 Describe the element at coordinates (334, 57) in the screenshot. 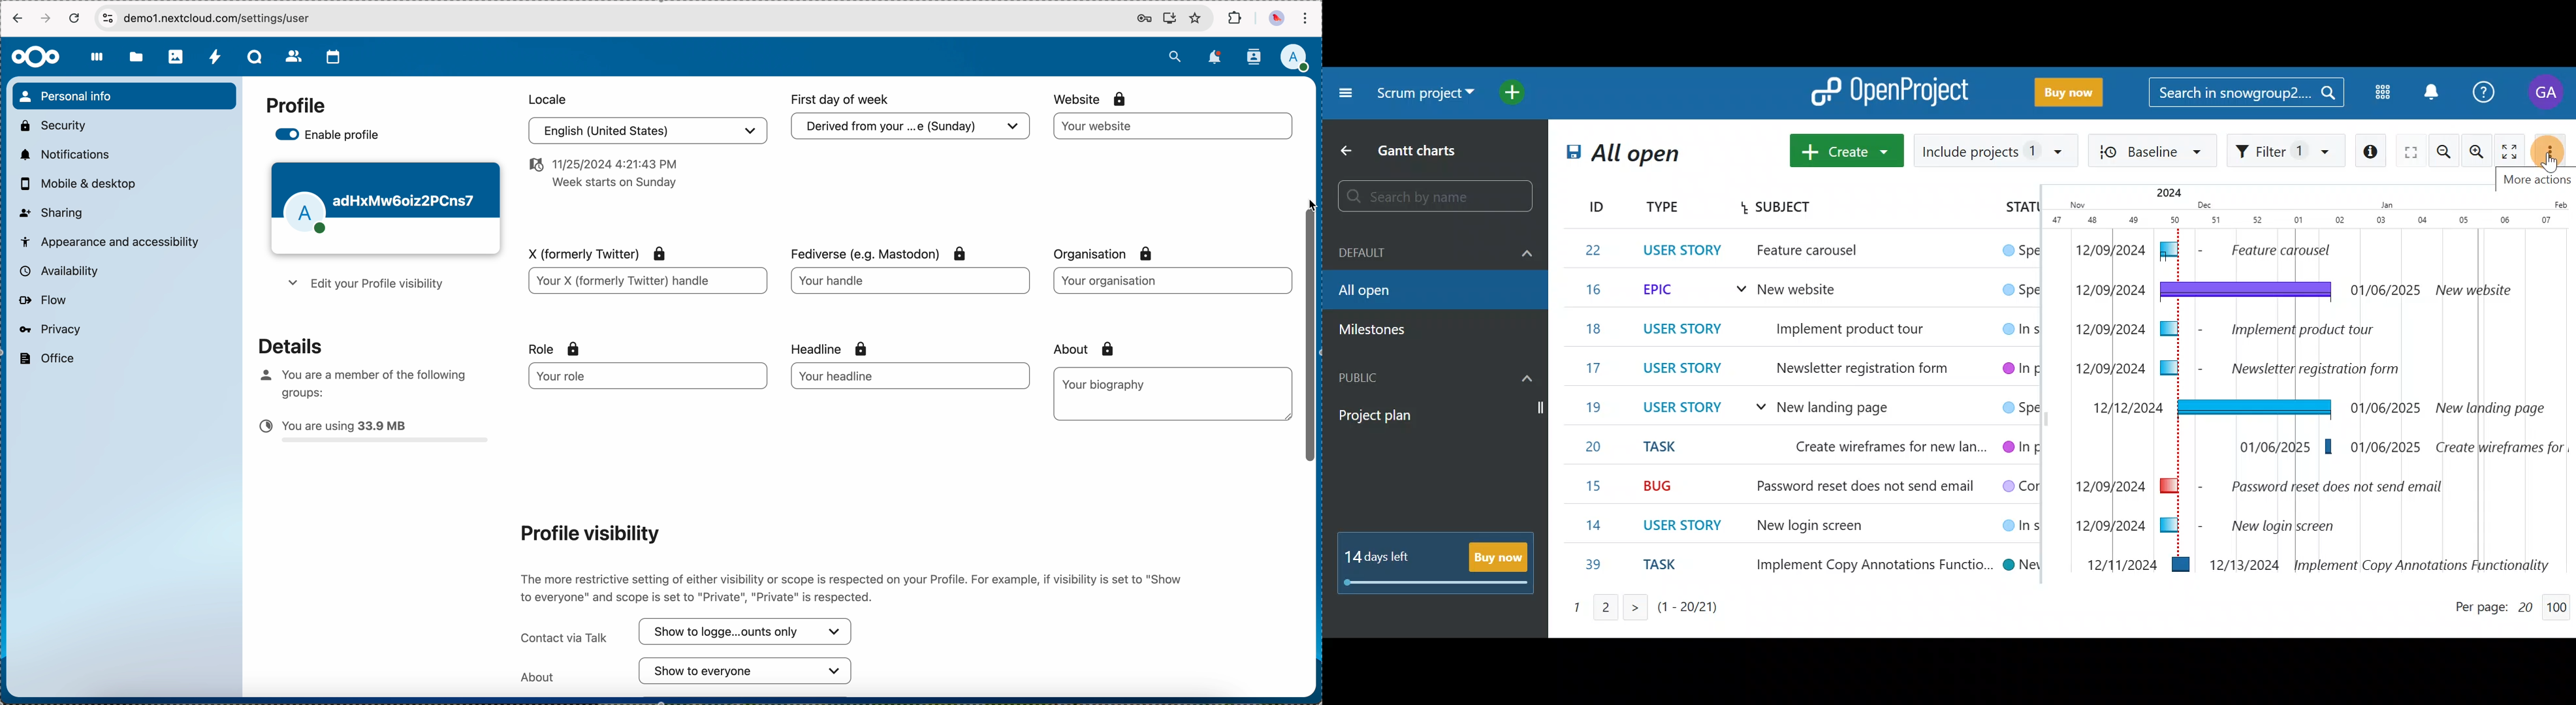

I see `calendar` at that location.